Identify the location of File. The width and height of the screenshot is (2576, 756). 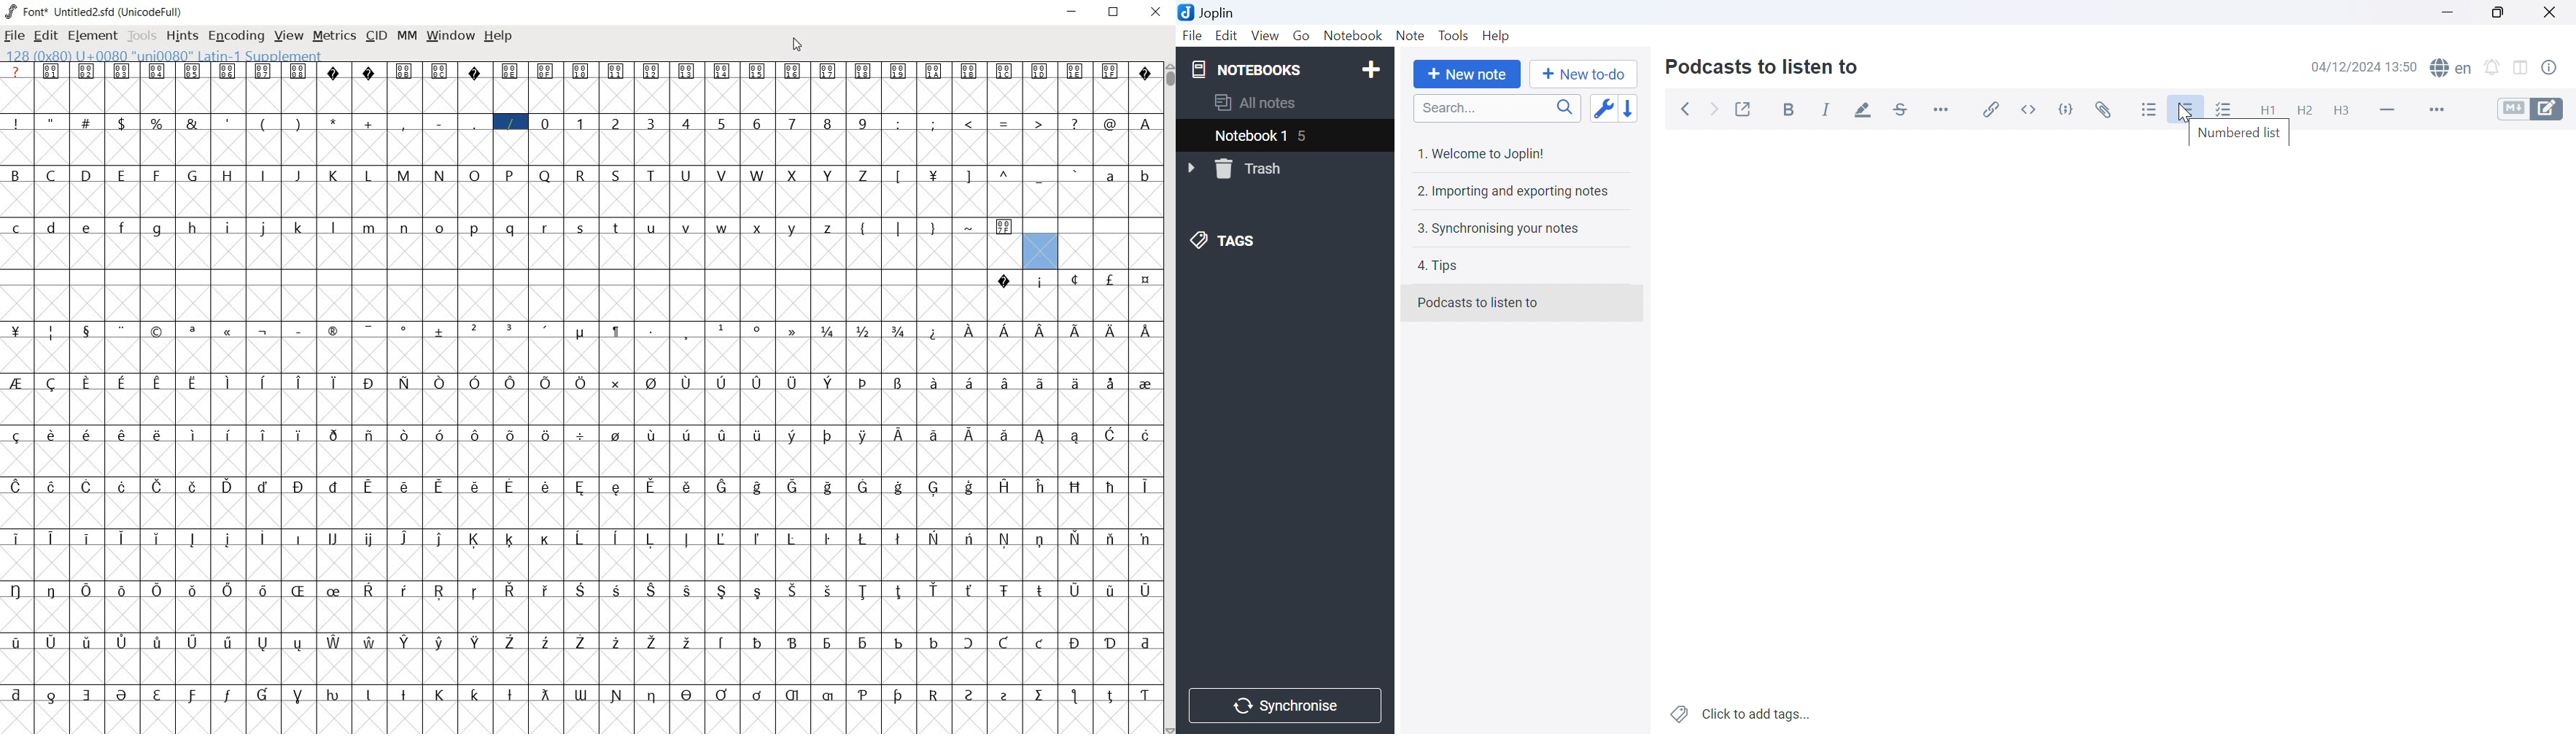
(1192, 37).